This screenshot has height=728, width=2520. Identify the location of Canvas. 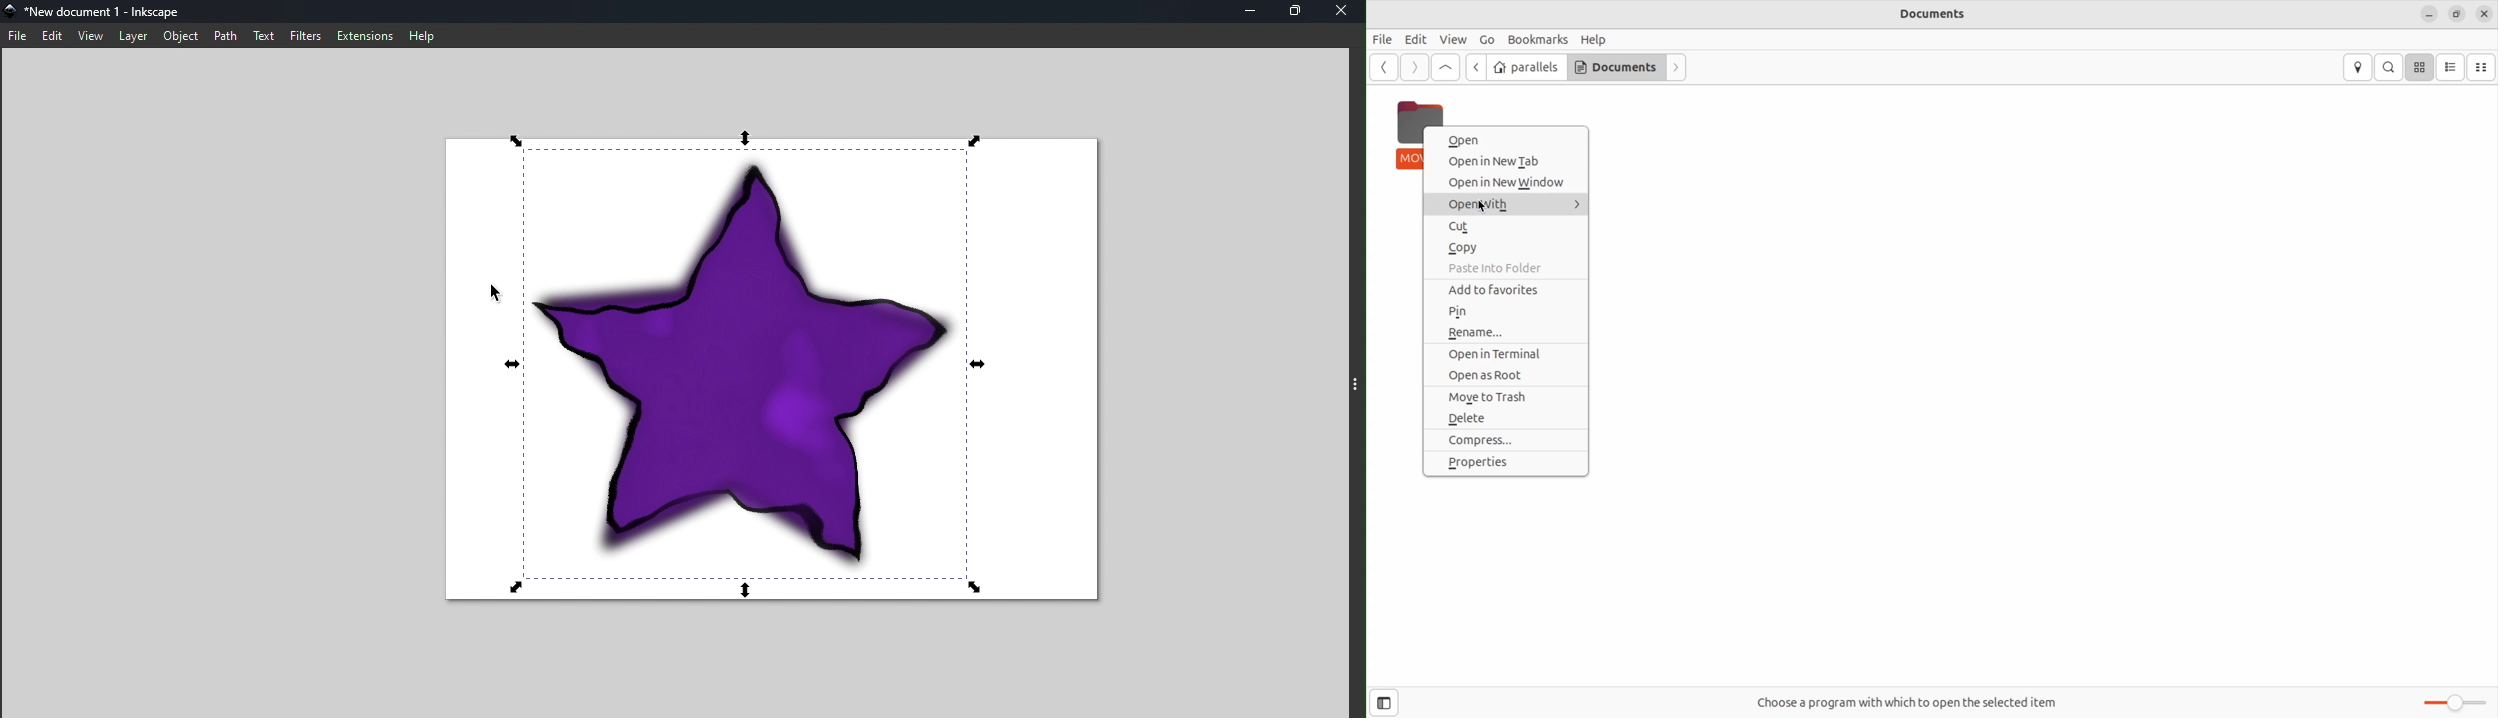
(772, 370).